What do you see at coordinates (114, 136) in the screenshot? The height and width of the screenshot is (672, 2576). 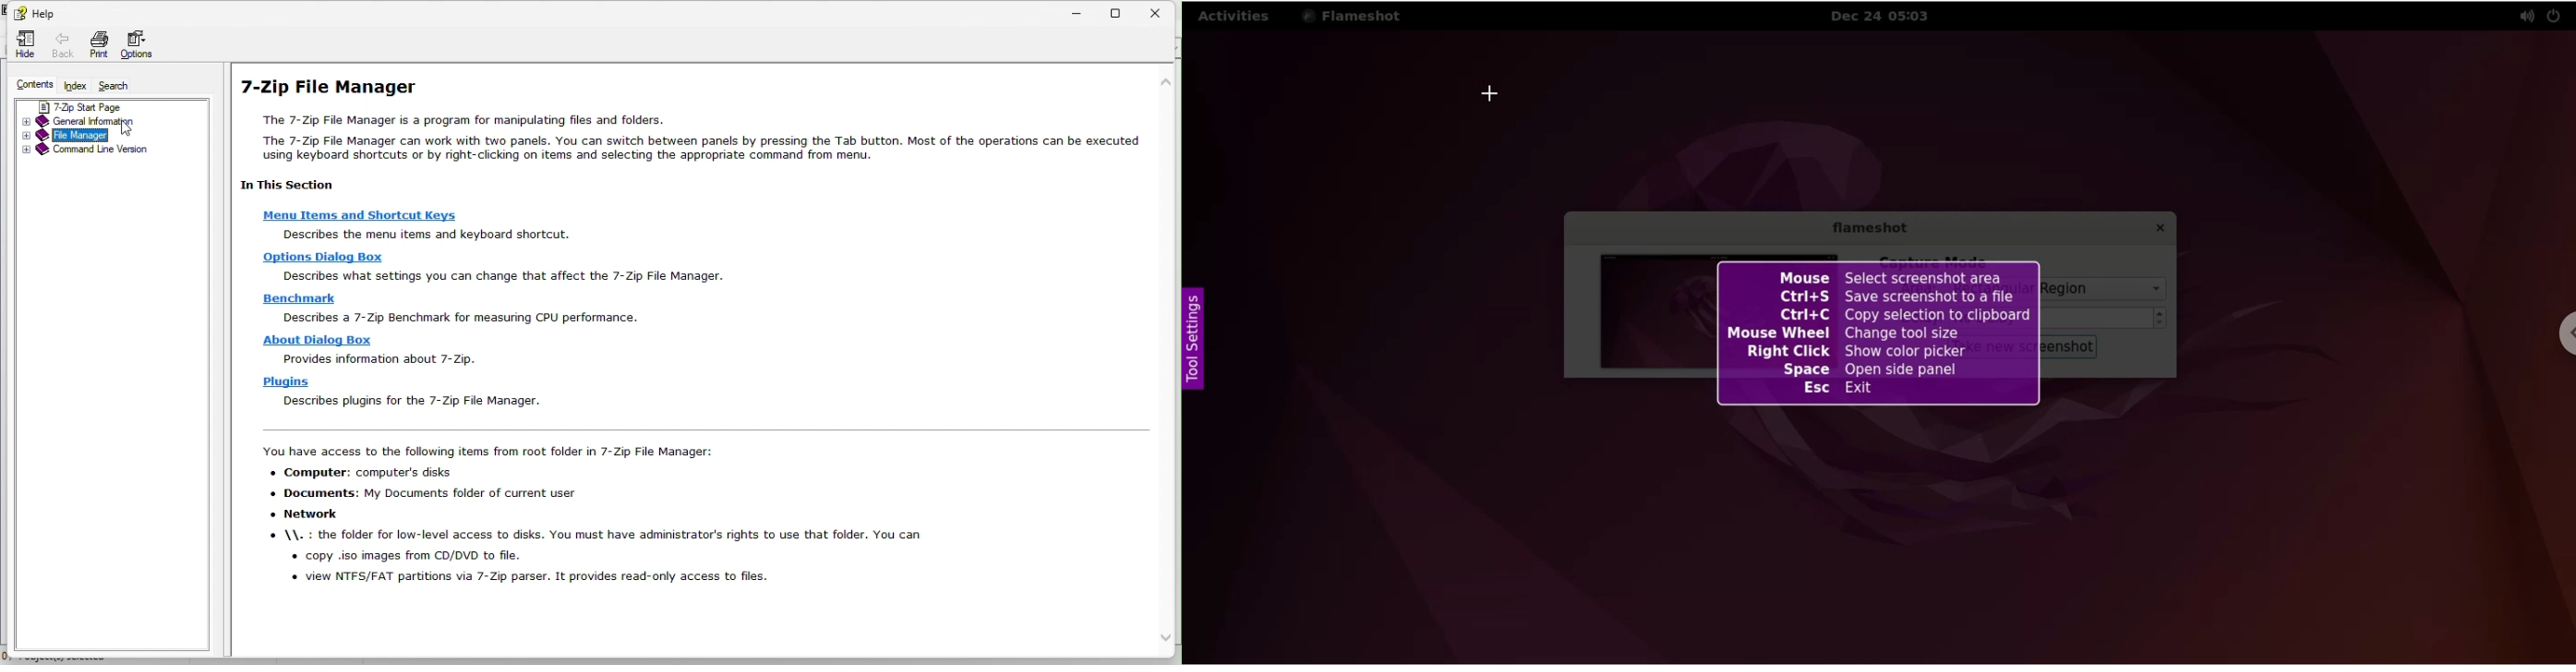 I see `file manager` at bounding box center [114, 136].